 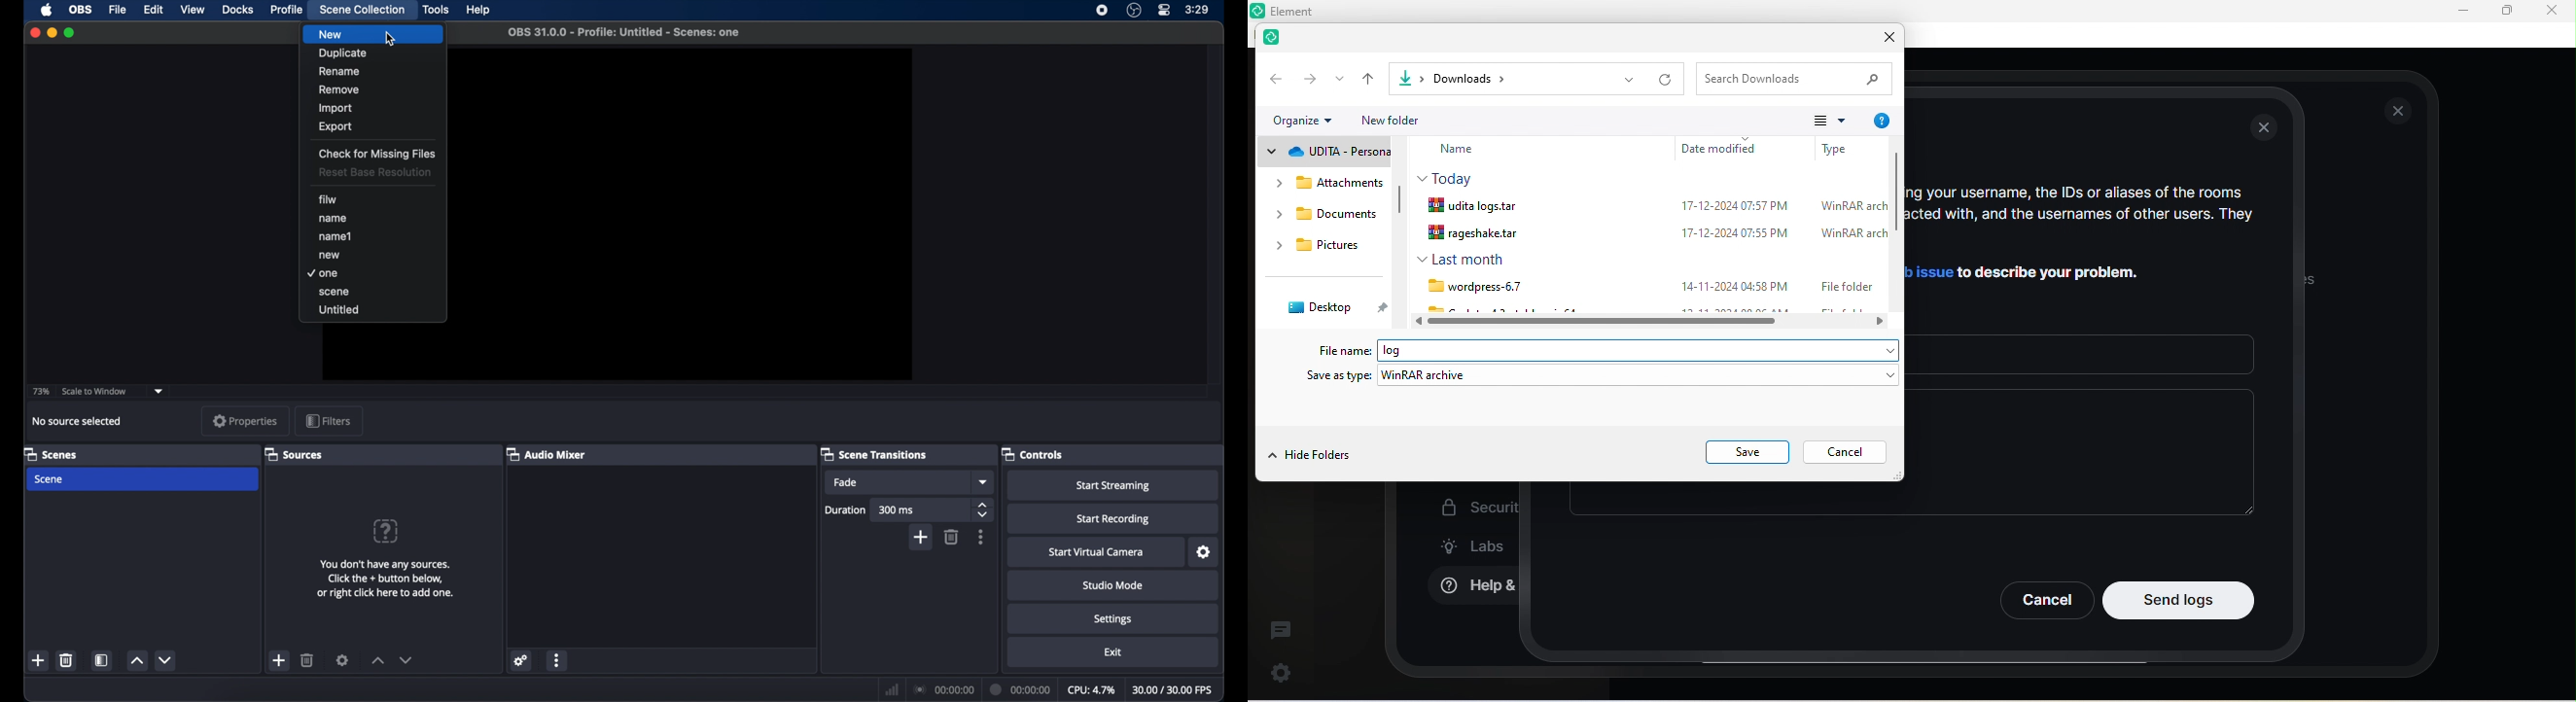 What do you see at coordinates (1115, 652) in the screenshot?
I see `exit` at bounding box center [1115, 652].